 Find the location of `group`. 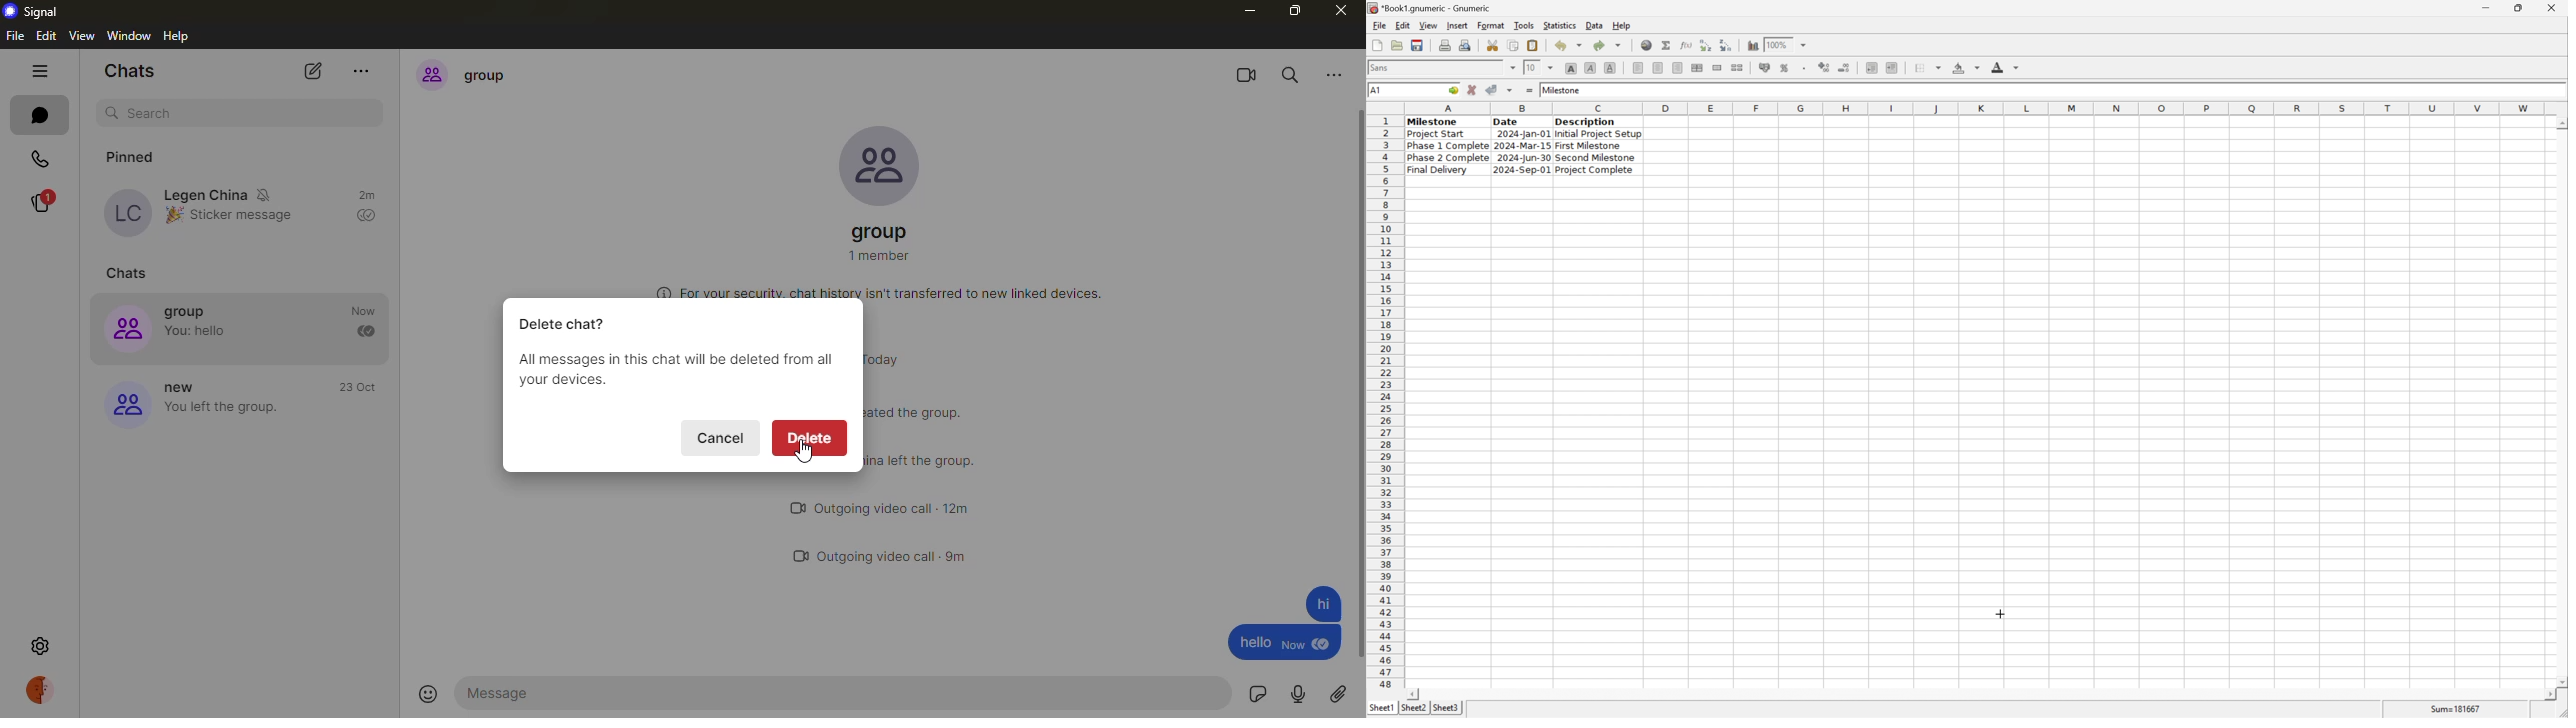

group is located at coordinates (499, 77).